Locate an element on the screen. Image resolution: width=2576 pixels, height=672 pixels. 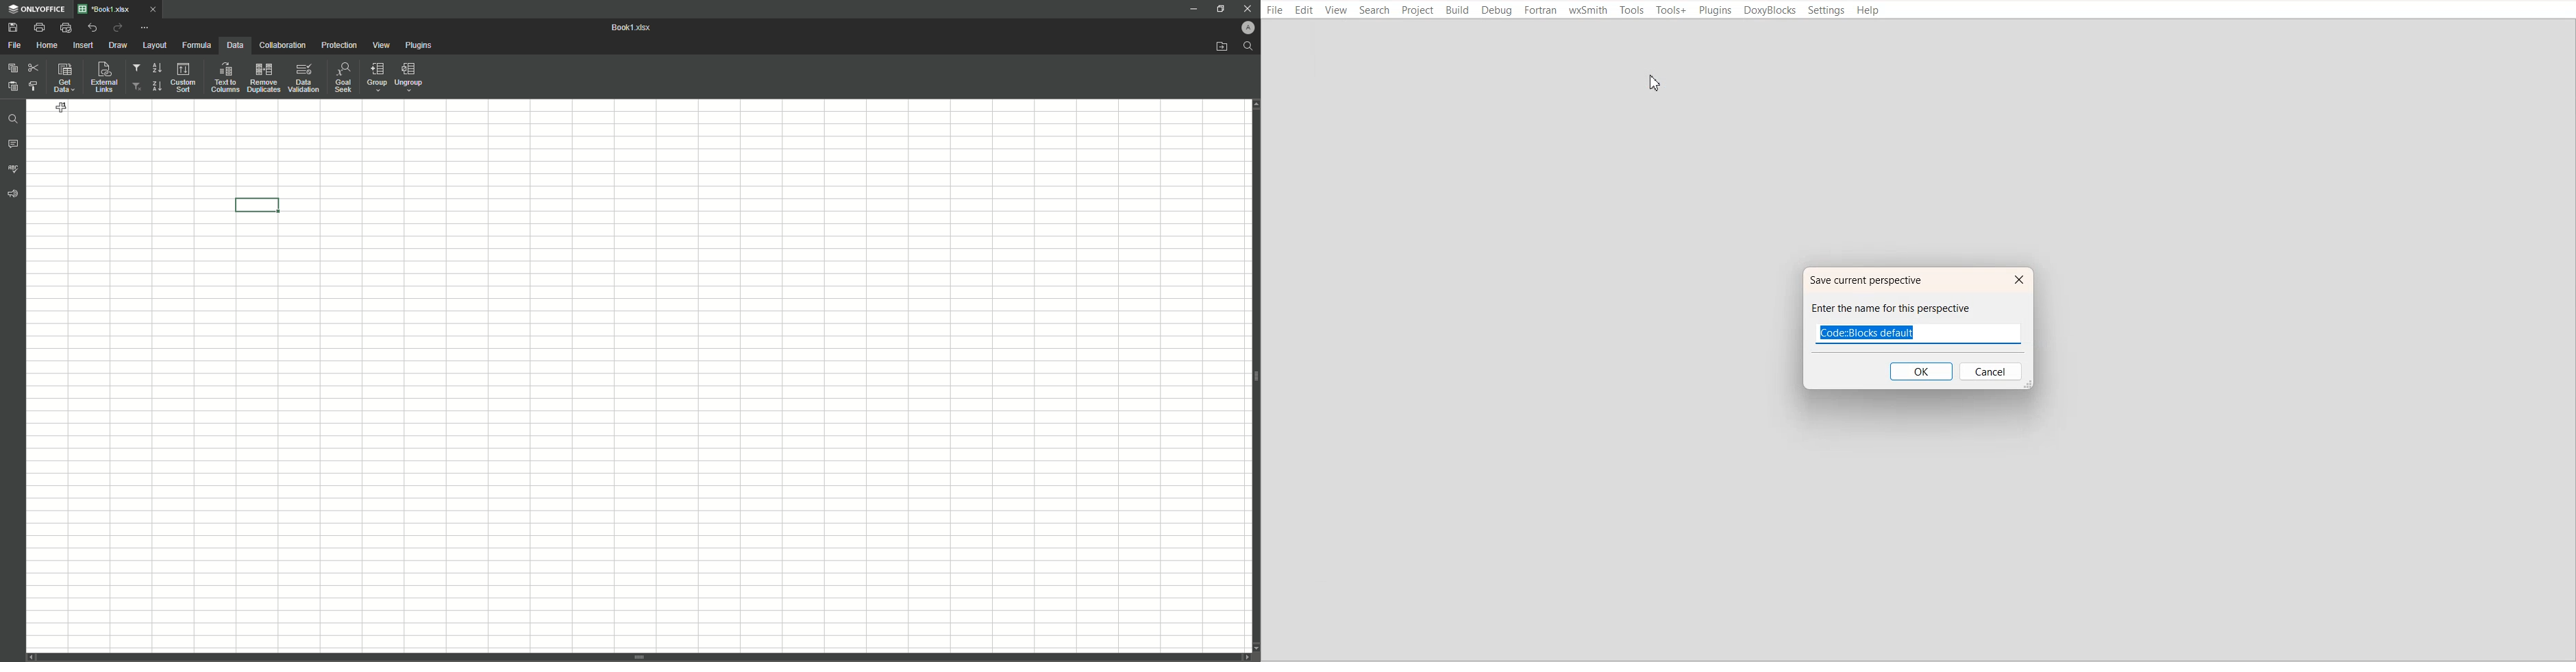
Custom Sort is located at coordinates (184, 78).